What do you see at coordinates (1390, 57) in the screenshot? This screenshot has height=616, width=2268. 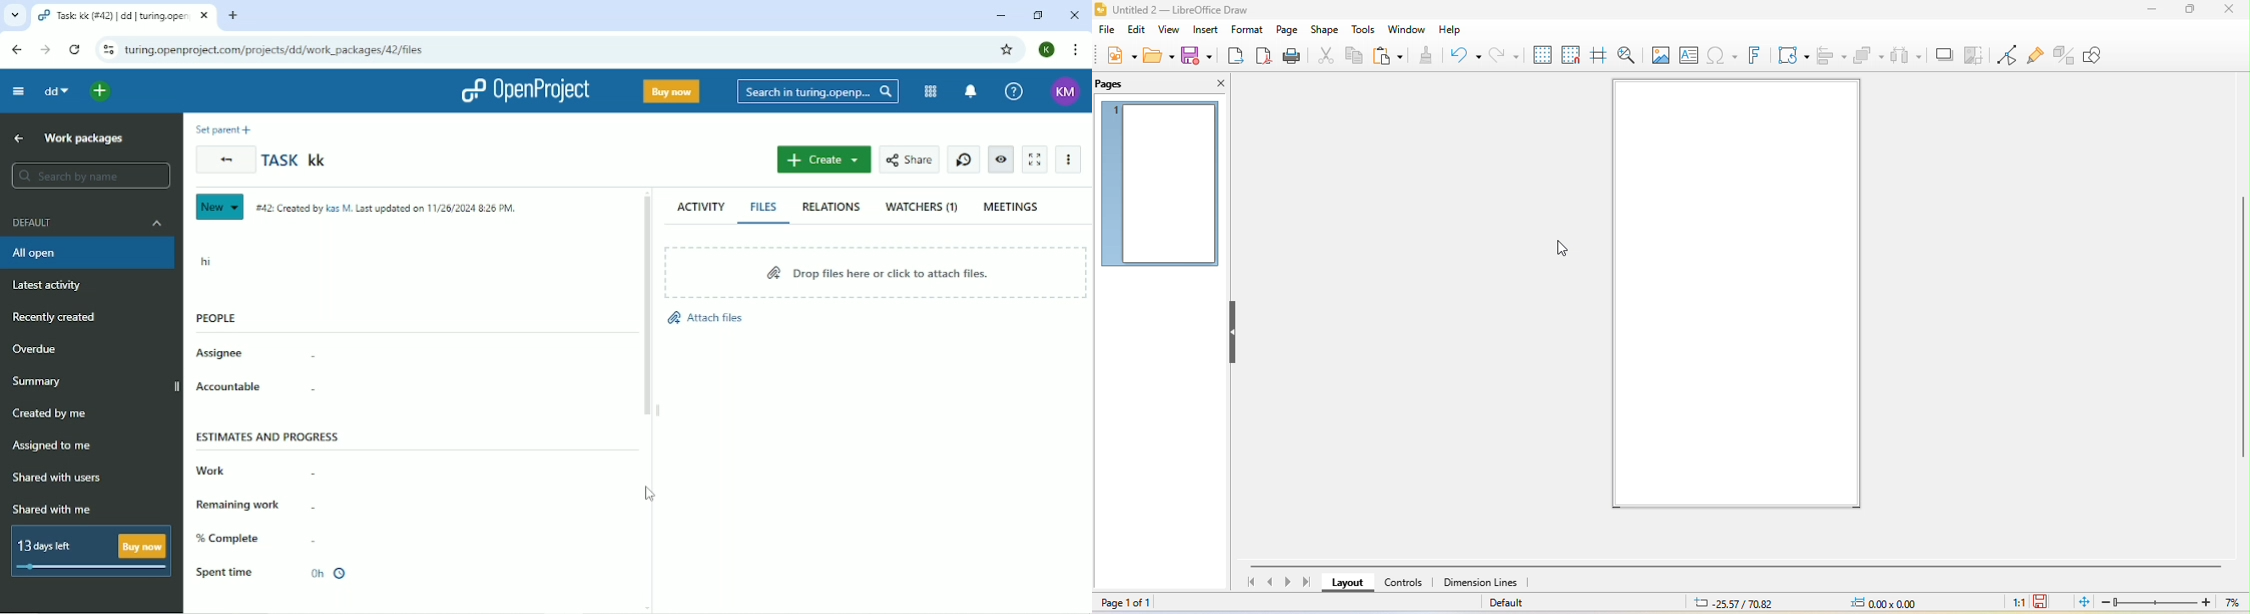 I see `paste` at bounding box center [1390, 57].